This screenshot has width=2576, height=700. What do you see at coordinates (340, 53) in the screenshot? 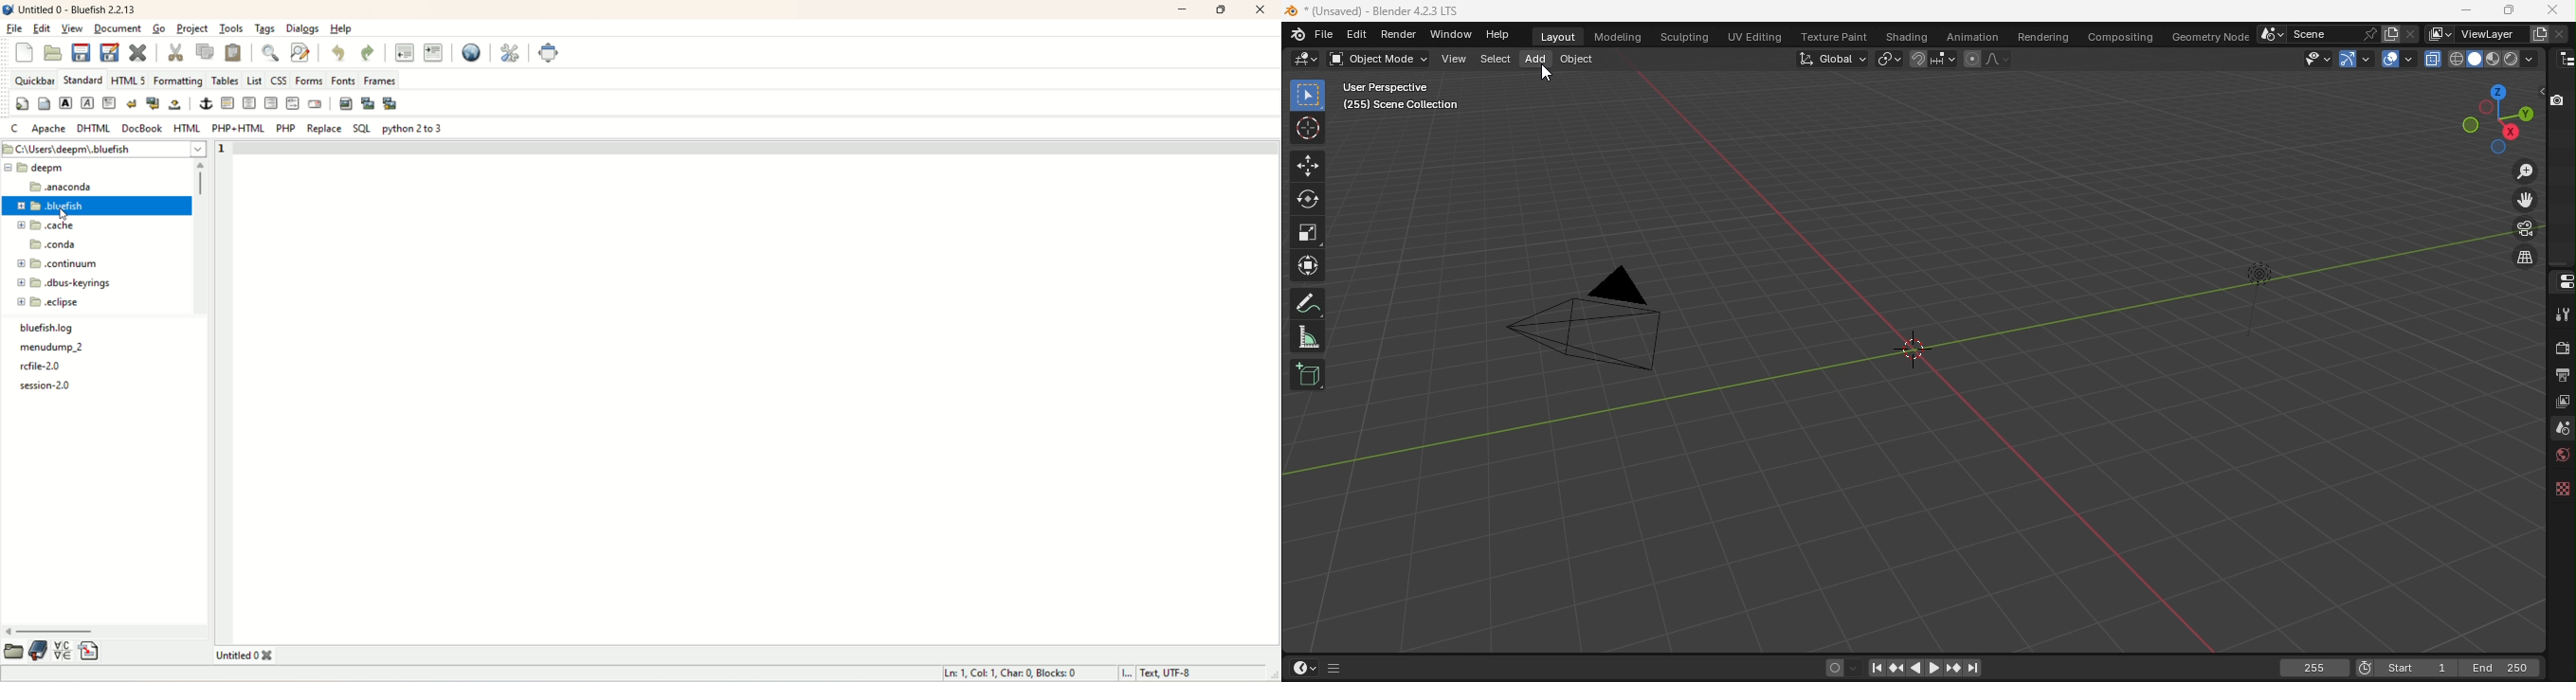
I see `undo` at bounding box center [340, 53].